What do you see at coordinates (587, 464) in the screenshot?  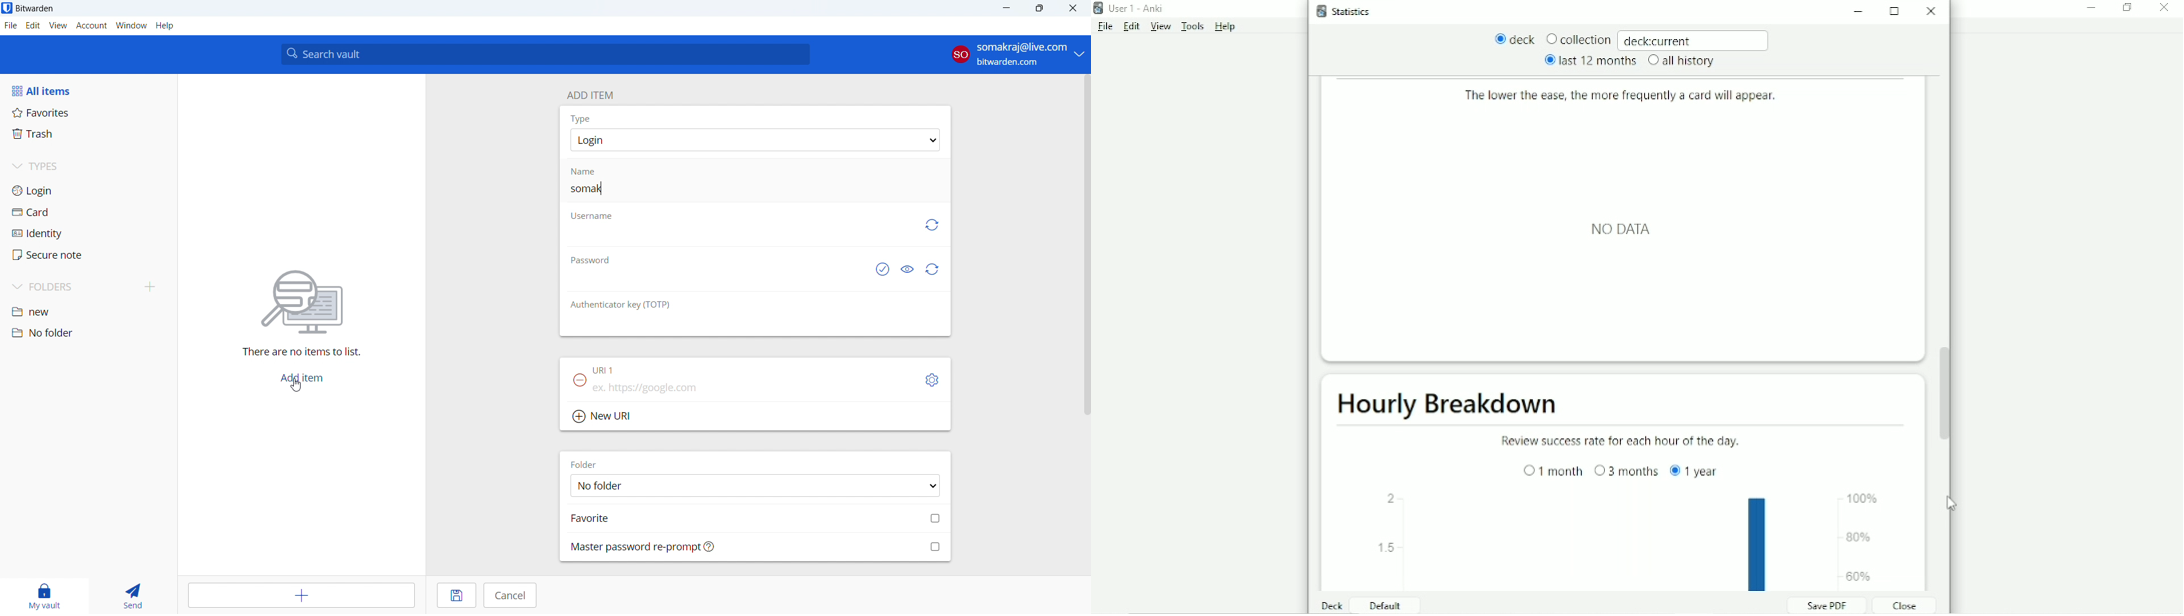 I see `FOLDER` at bounding box center [587, 464].